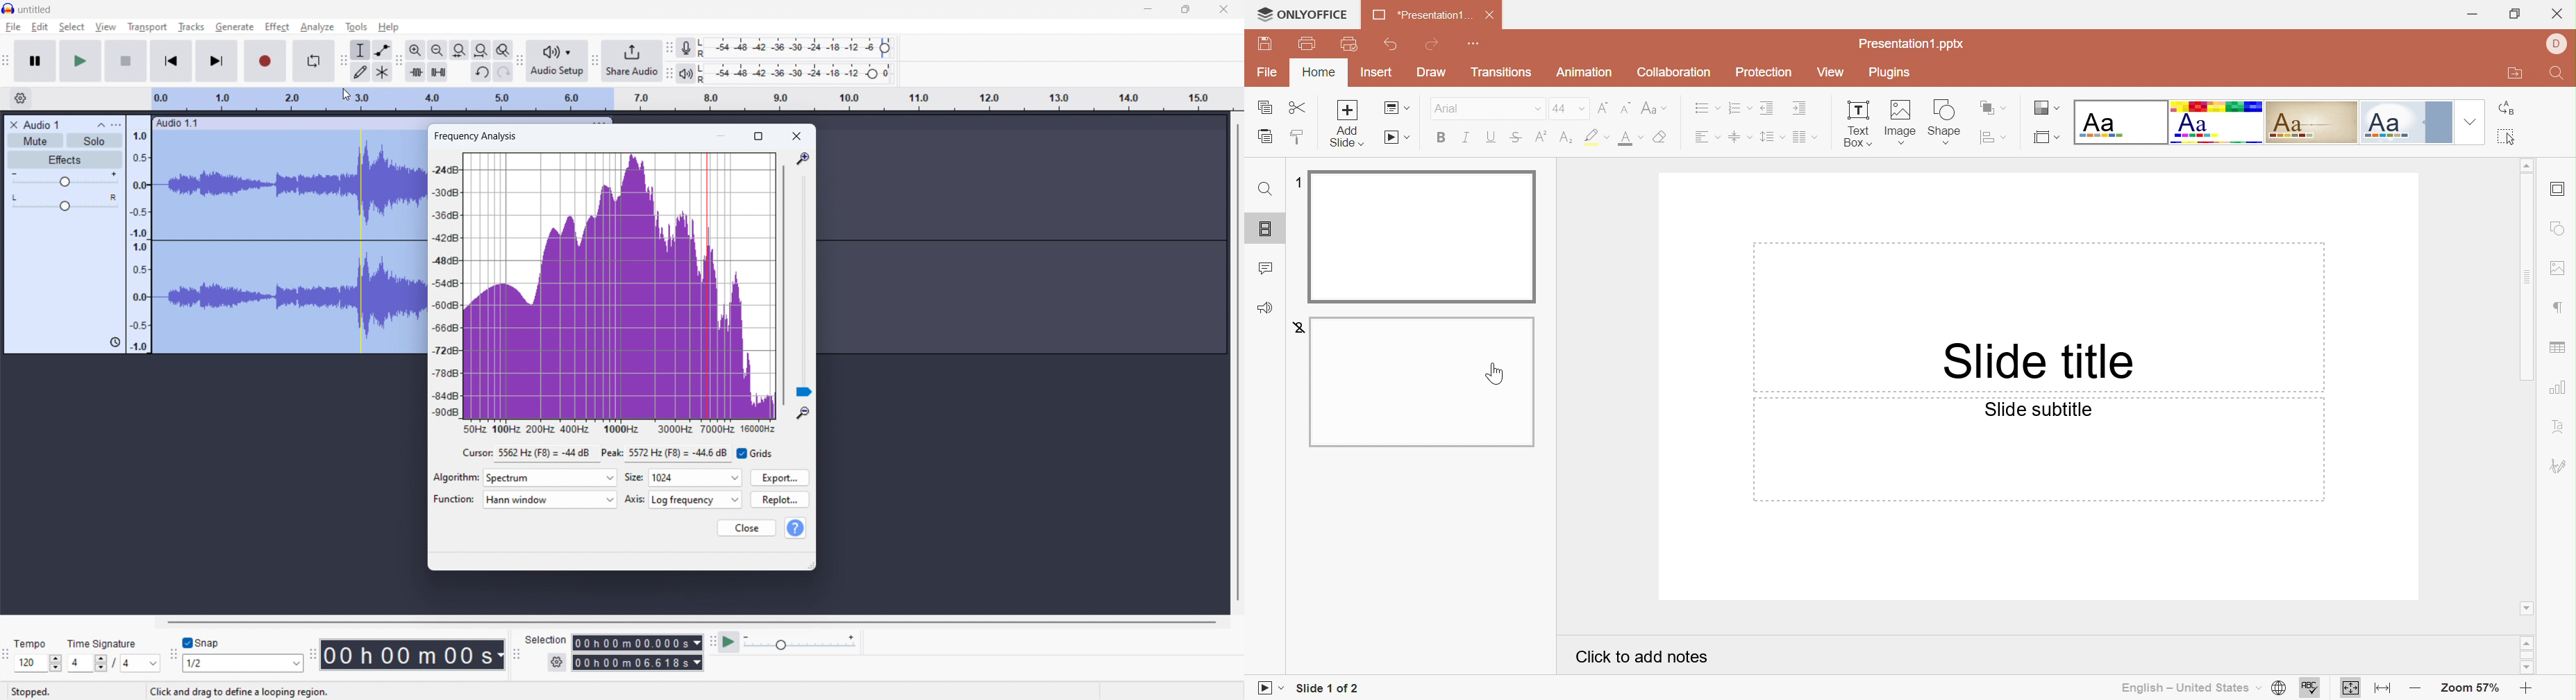 The height and width of the screenshot is (700, 2576). I want to click on playback meter, so click(684, 73).